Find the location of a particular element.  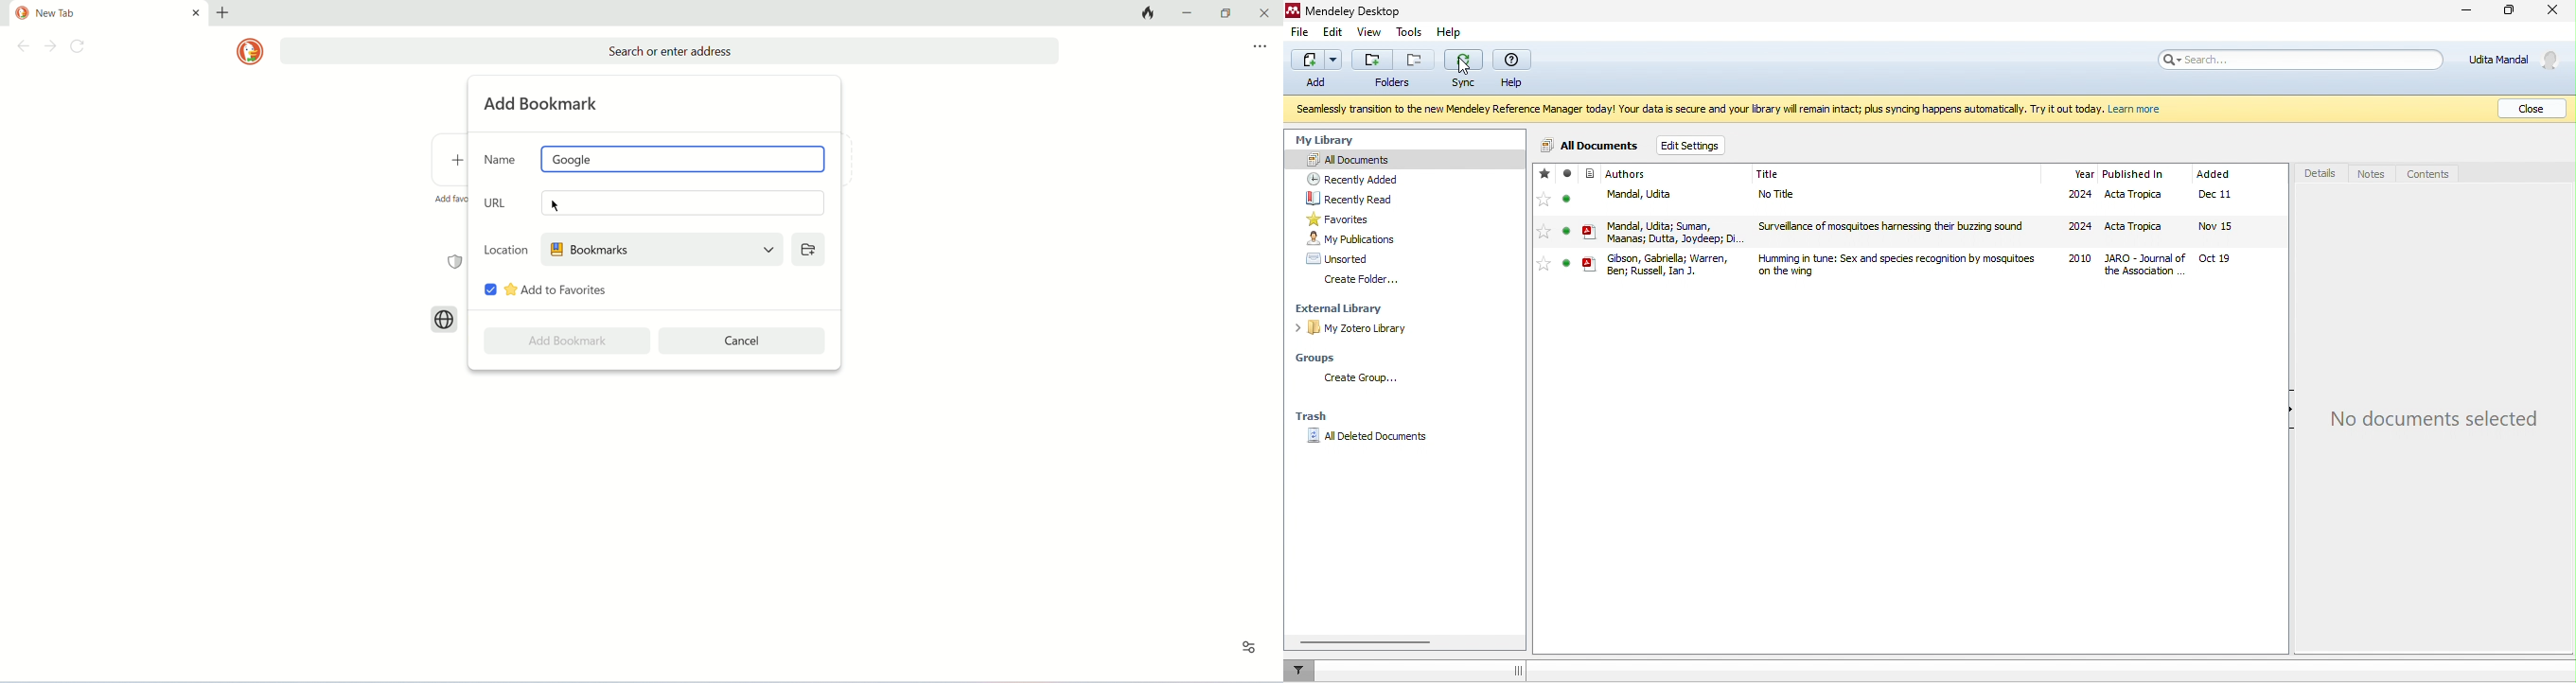

new tab is located at coordinates (223, 13).